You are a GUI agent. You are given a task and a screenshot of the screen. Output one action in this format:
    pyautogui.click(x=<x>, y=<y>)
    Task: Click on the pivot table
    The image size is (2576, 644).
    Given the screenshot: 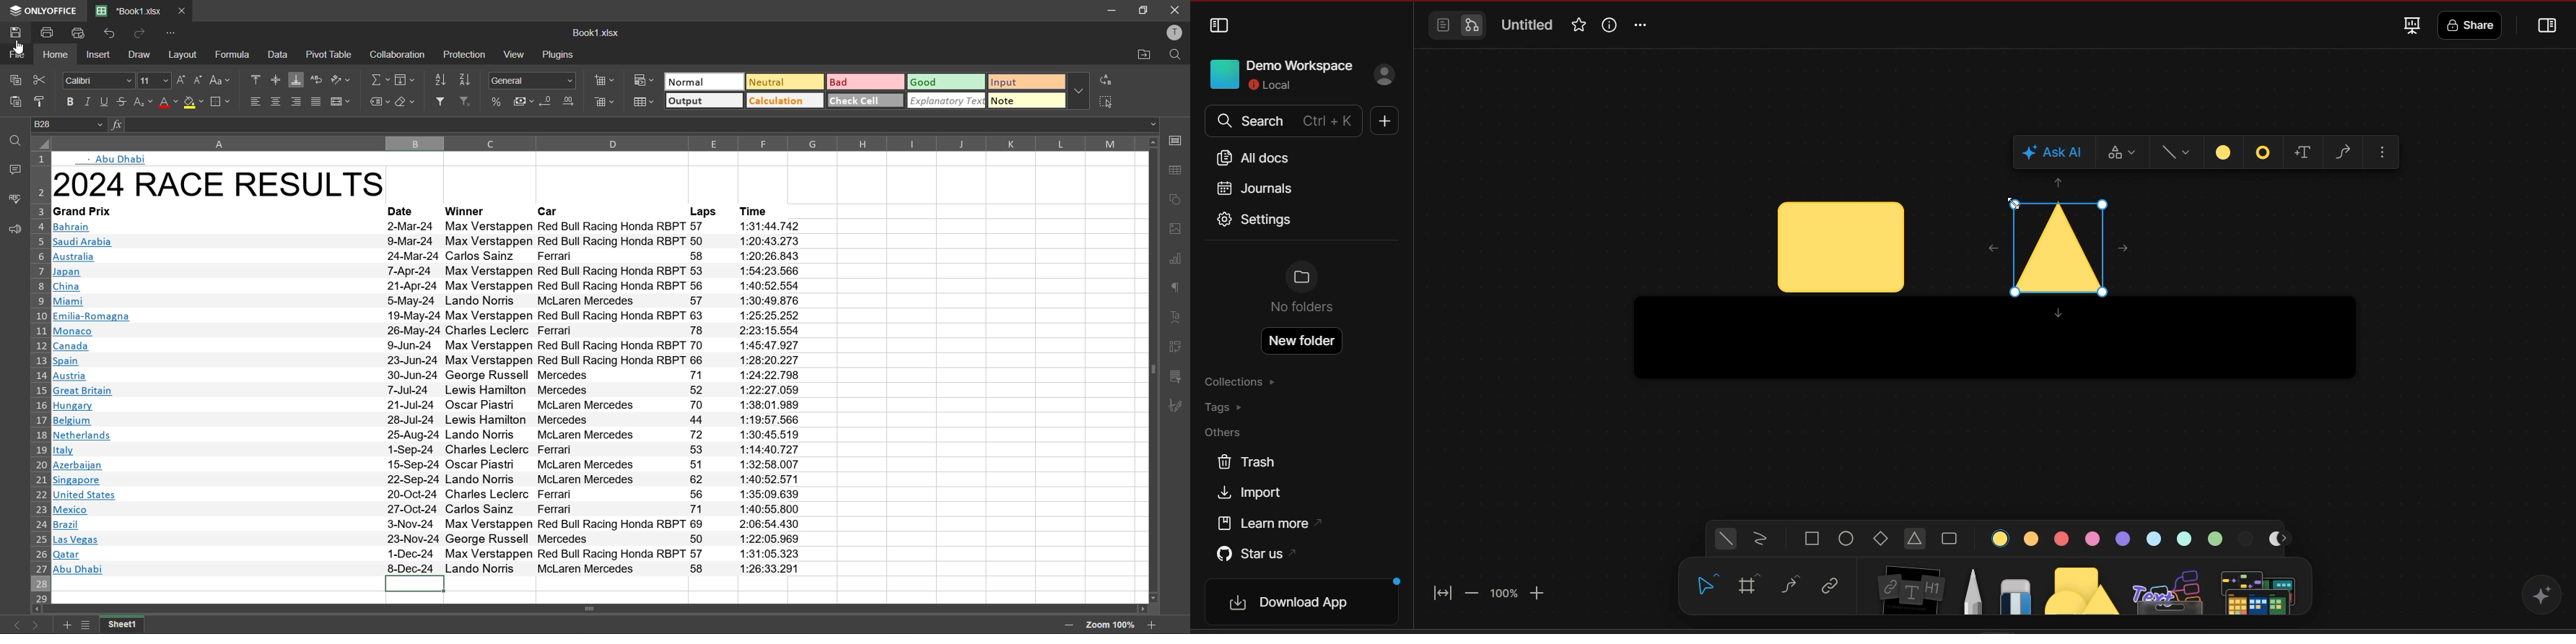 What is the action you would take?
    pyautogui.click(x=1179, y=348)
    